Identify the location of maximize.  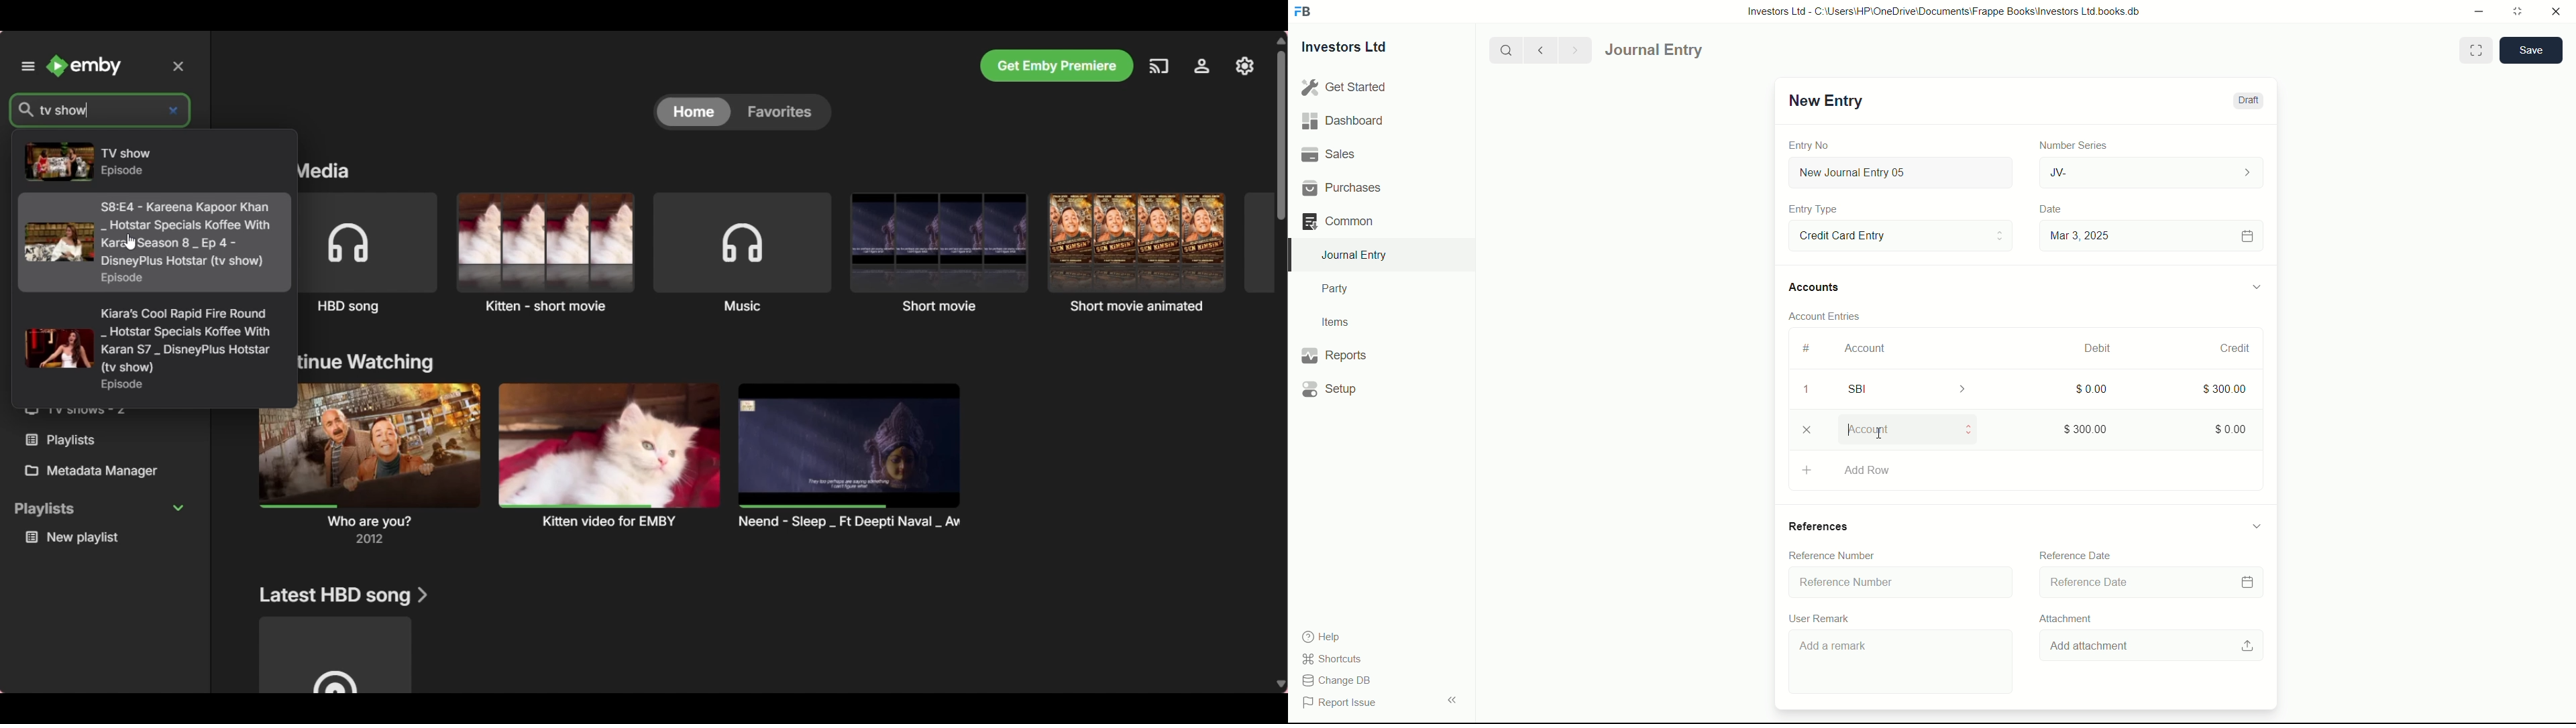
(2517, 10).